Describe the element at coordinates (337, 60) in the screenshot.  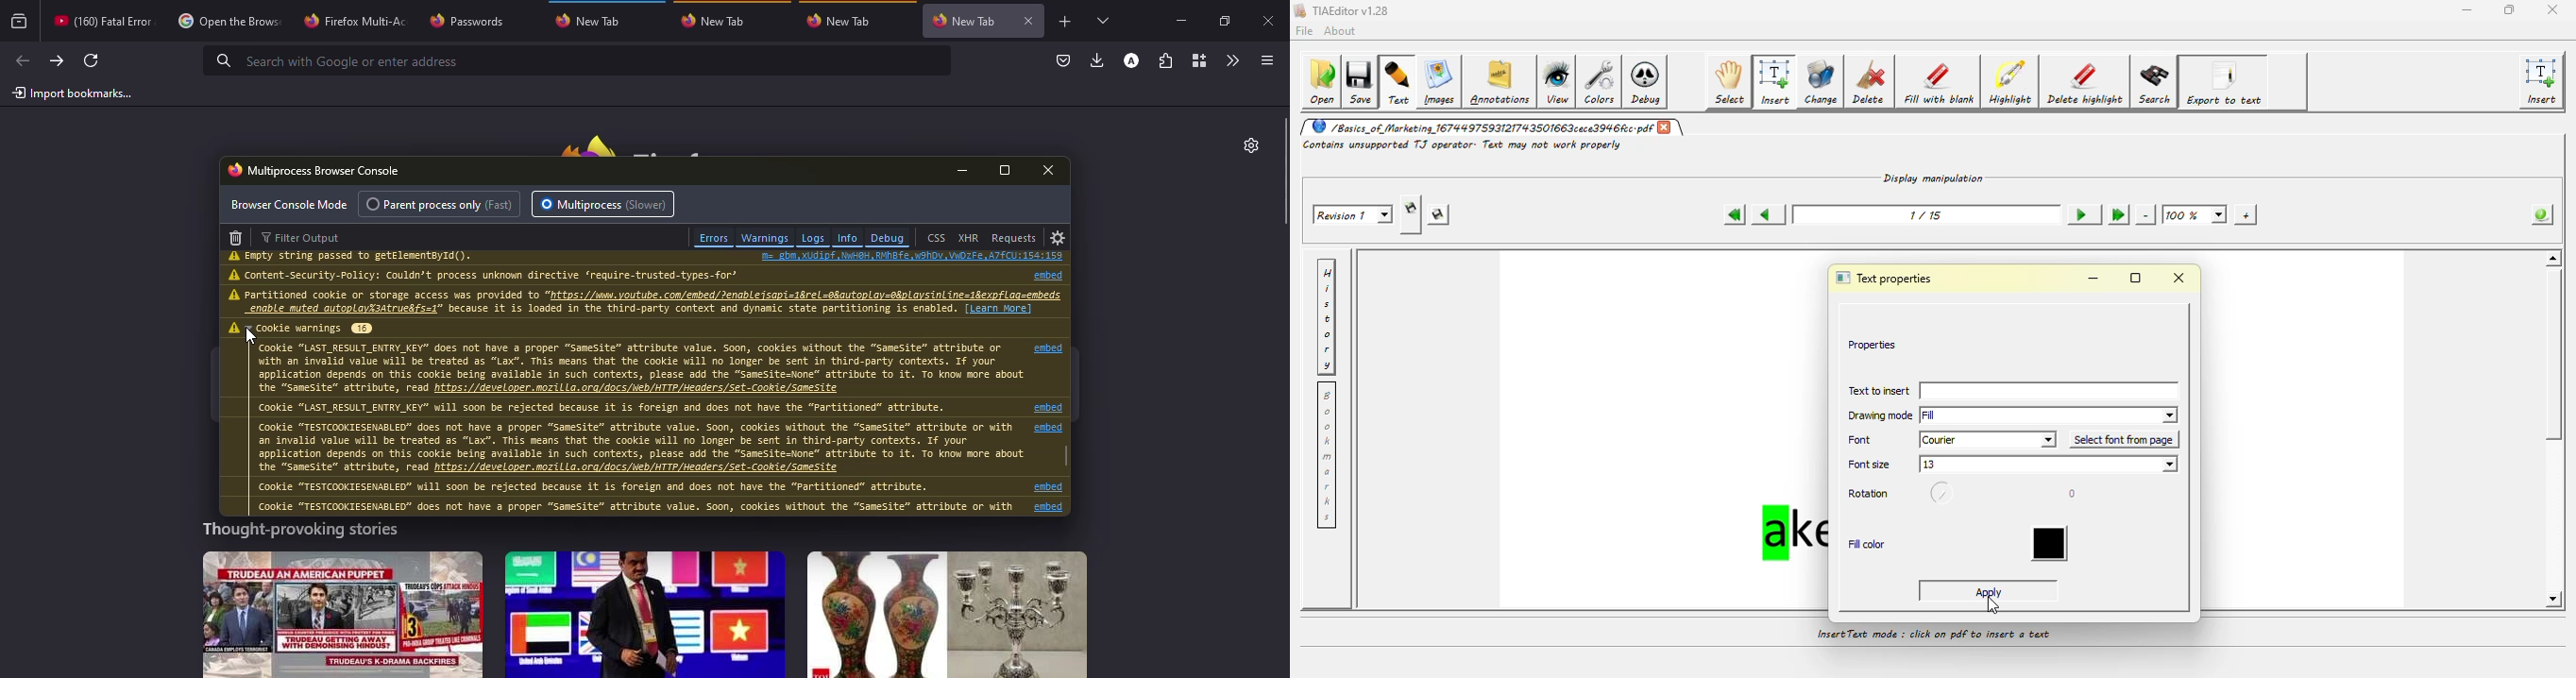
I see `search` at that location.